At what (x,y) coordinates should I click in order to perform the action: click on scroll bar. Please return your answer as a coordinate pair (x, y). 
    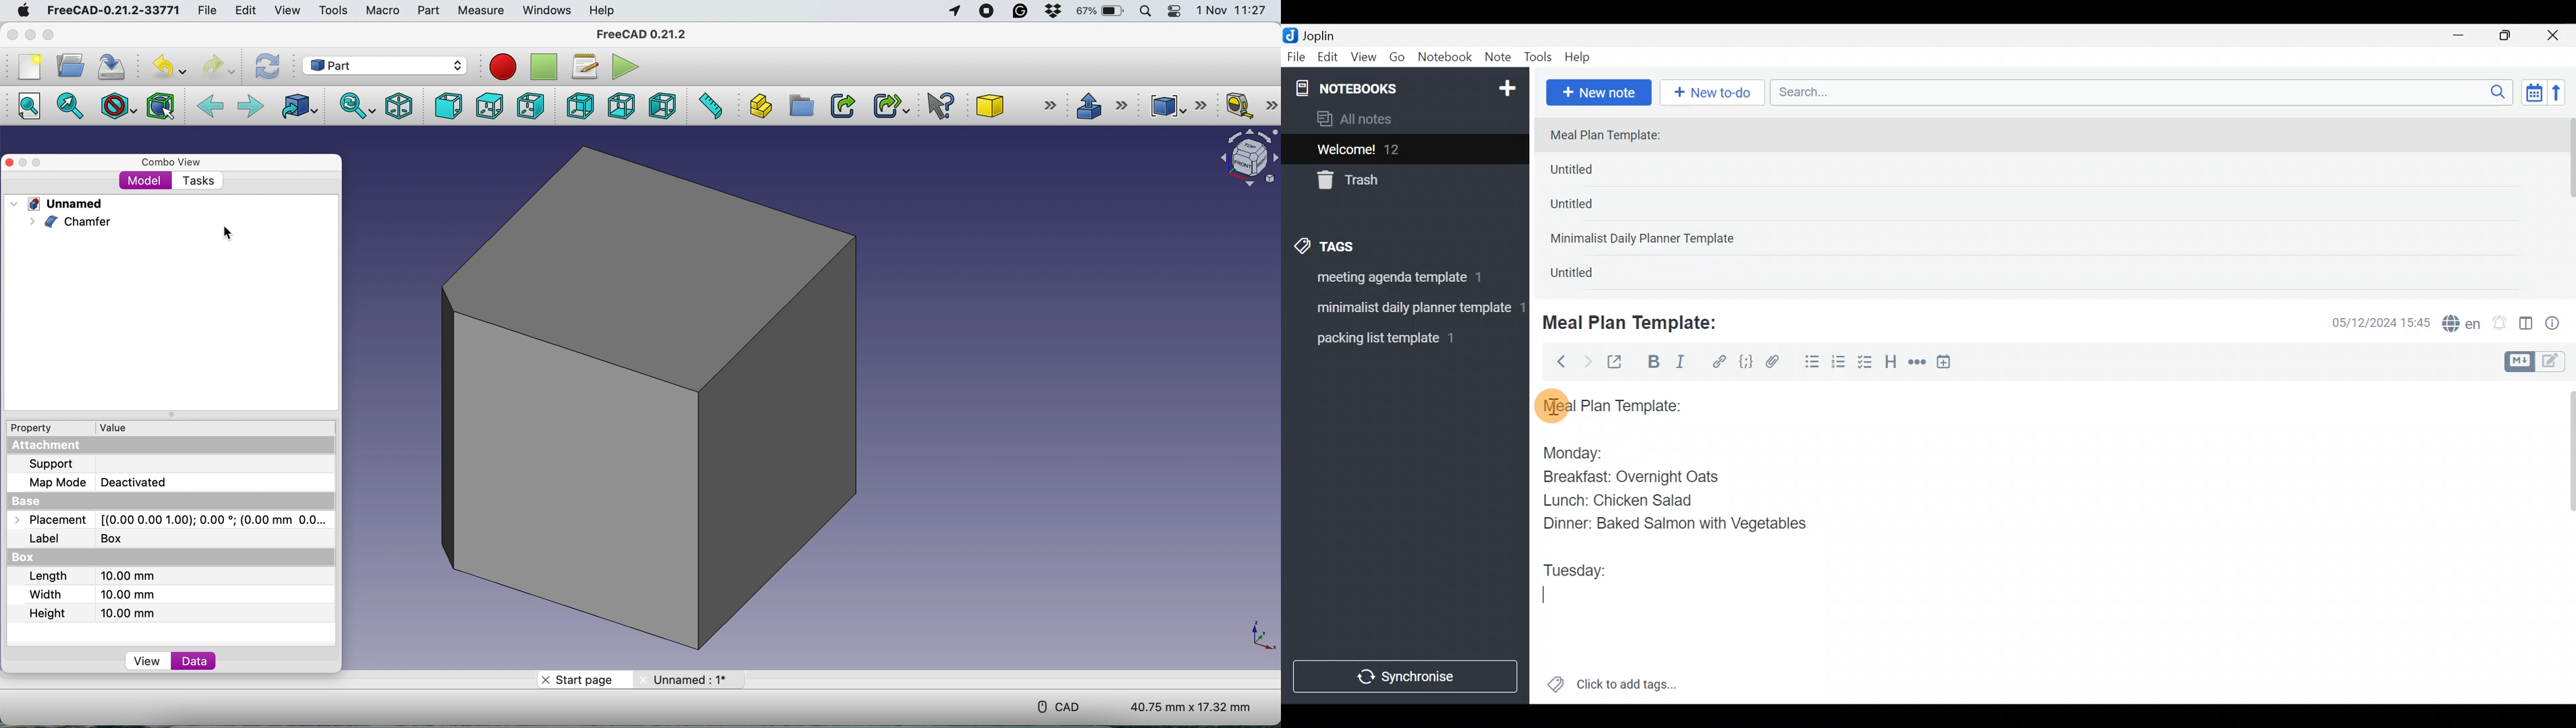
    Looking at the image, I should click on (2567, 204).